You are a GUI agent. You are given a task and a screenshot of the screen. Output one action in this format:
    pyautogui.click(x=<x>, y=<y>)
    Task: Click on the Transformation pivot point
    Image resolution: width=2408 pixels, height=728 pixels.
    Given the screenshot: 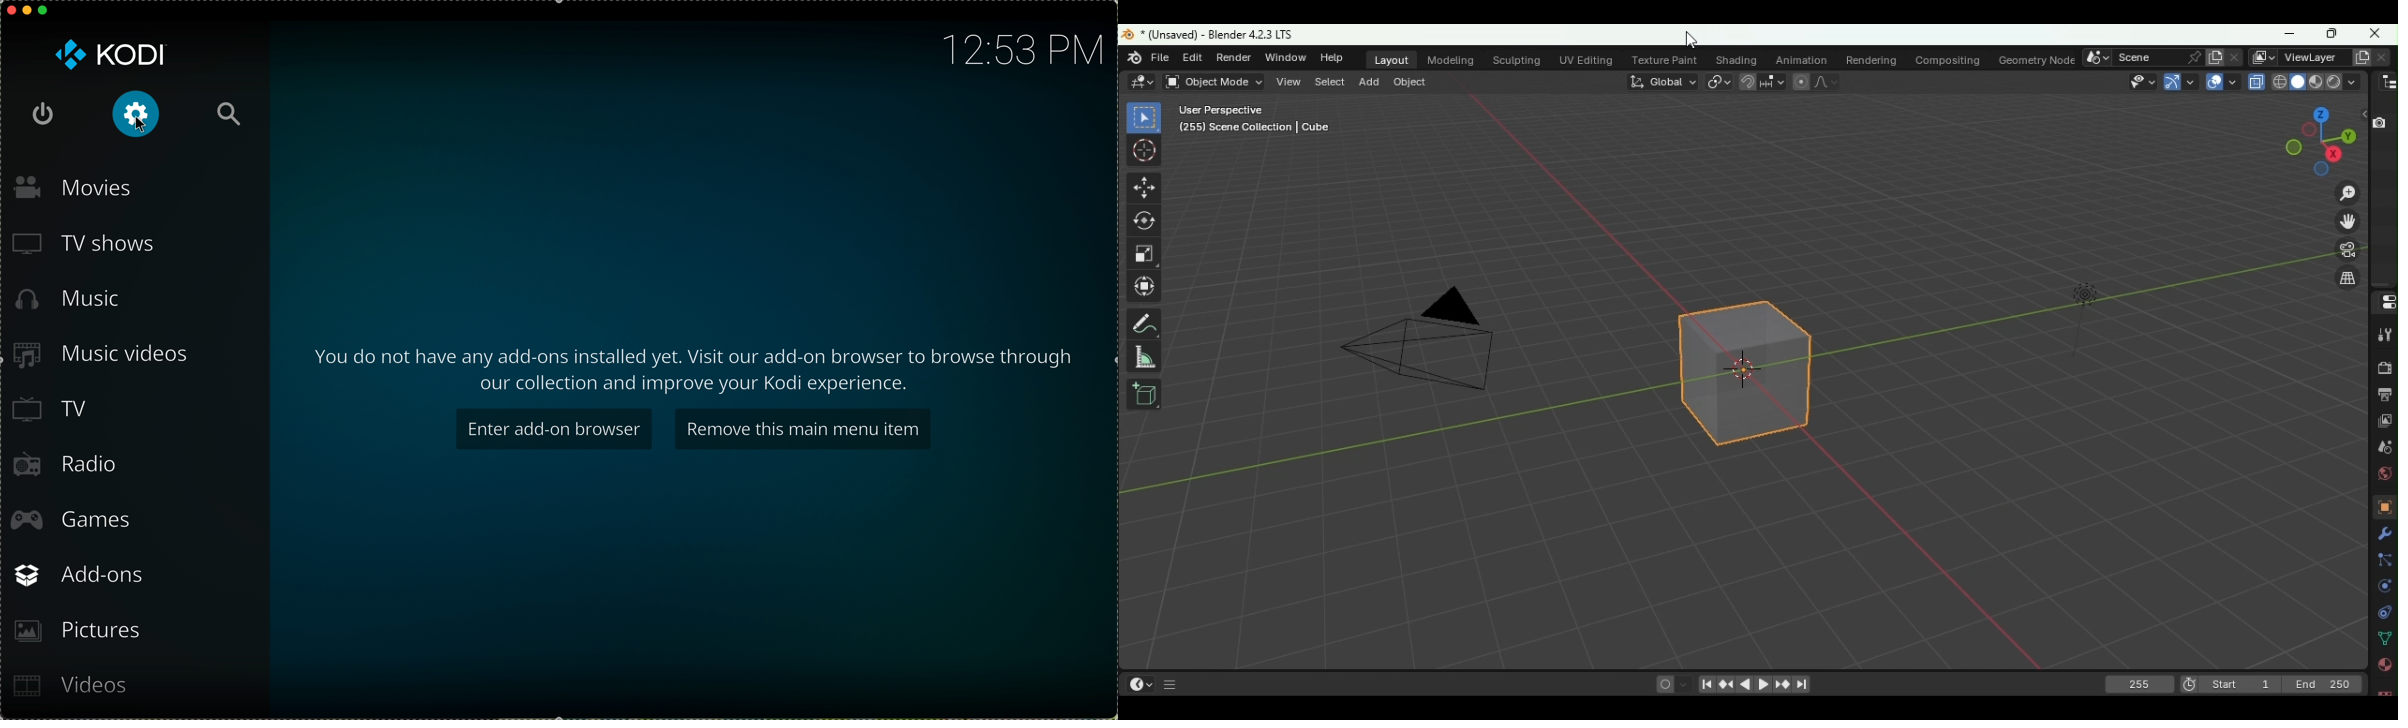 What is the action you would take?
    pyautogui.click(x=1720, y=82)
    